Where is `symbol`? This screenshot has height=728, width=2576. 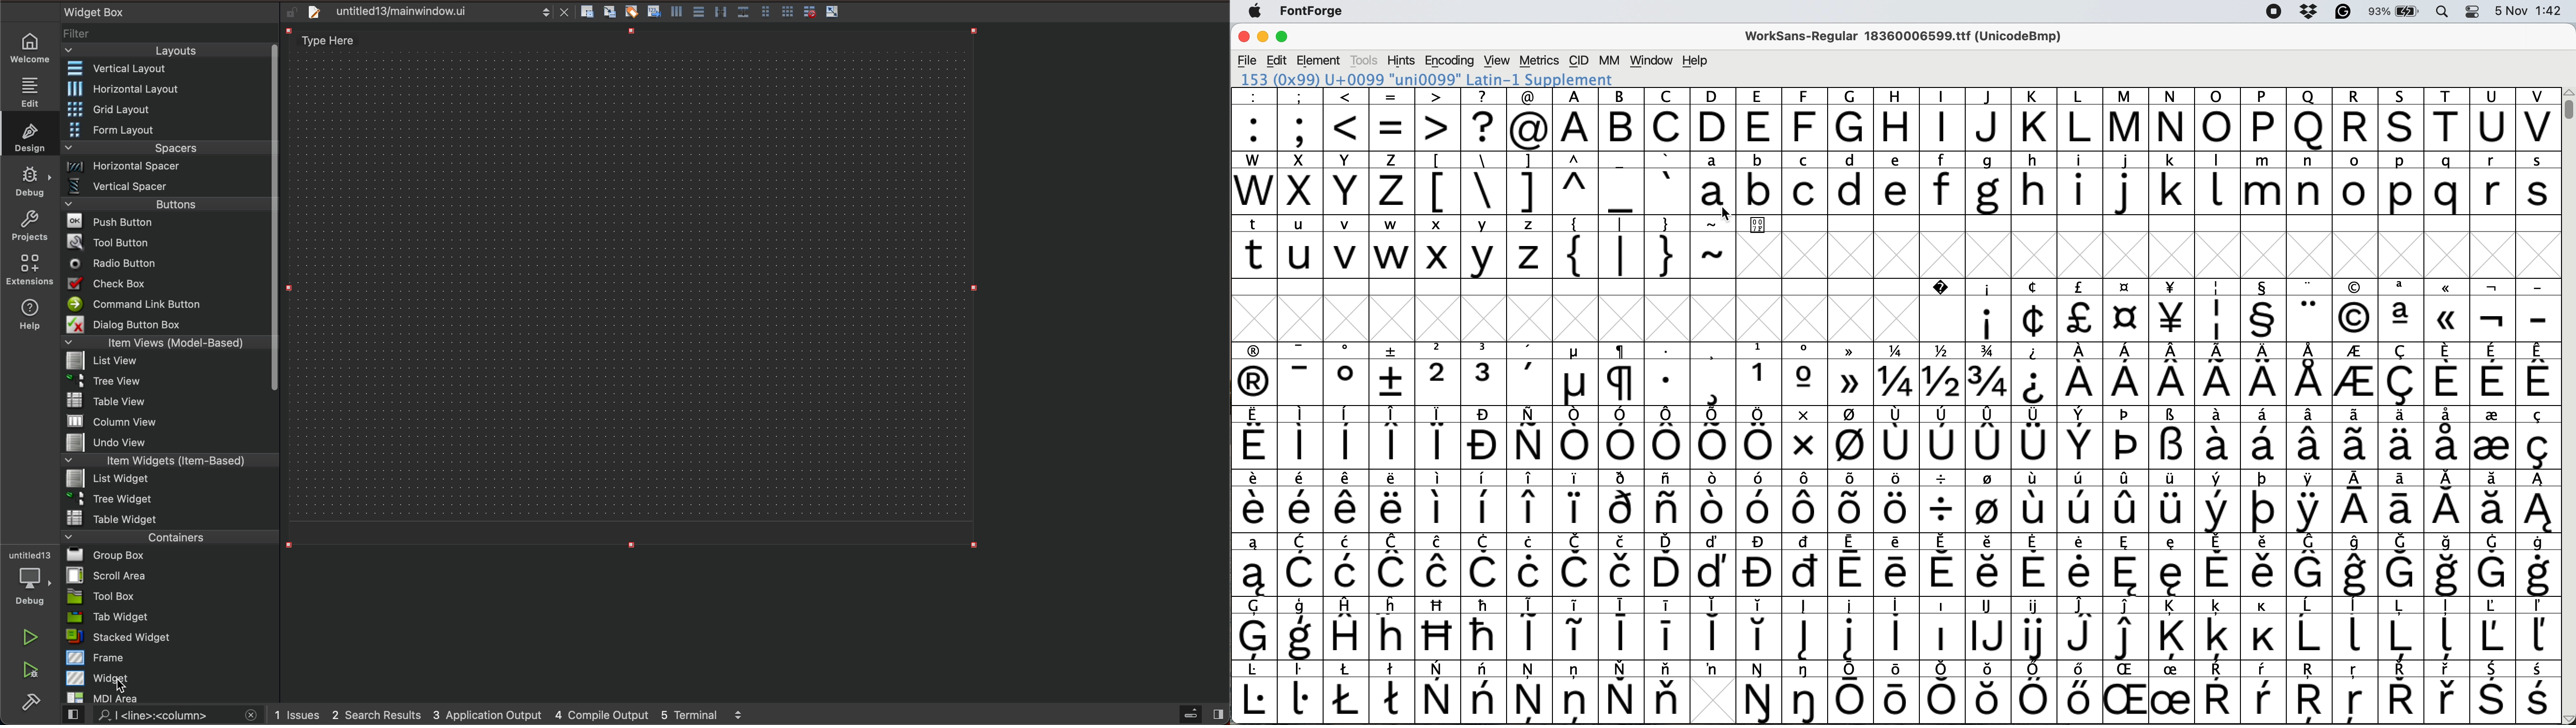 symbol is located at coordinates (1852, 628).